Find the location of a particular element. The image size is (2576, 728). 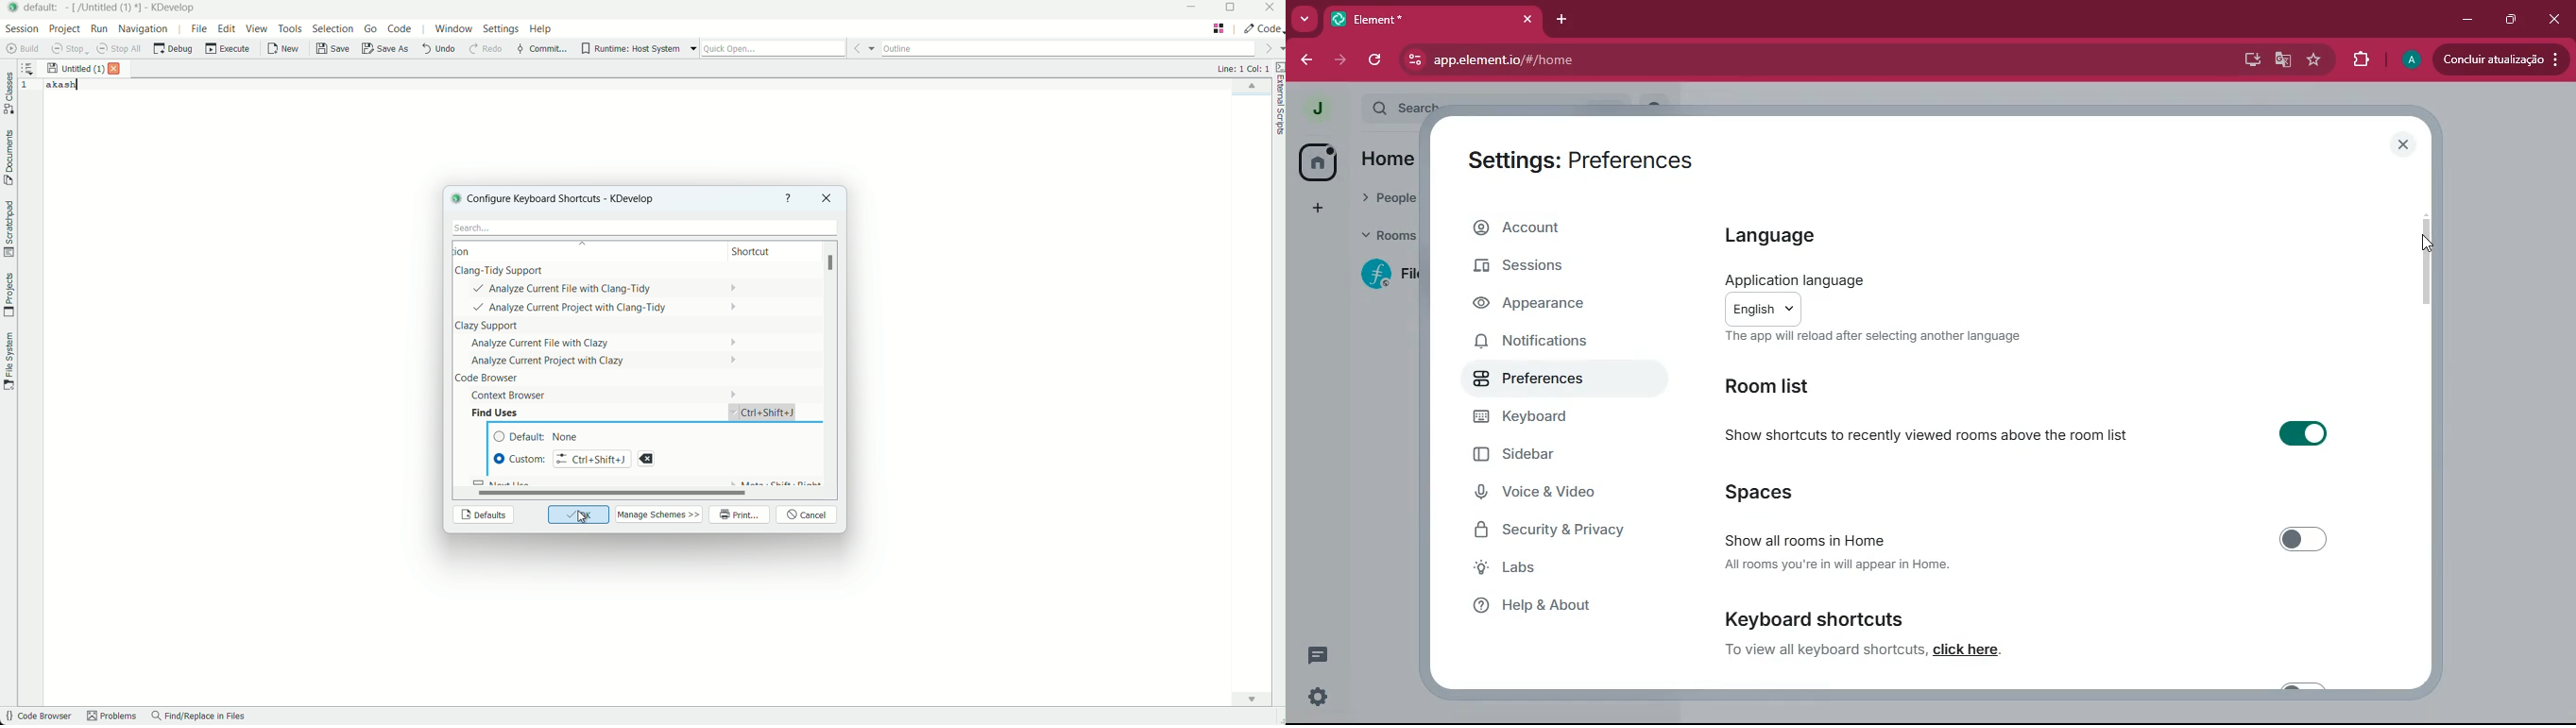

extensions is located at coordinates (2361, 59).